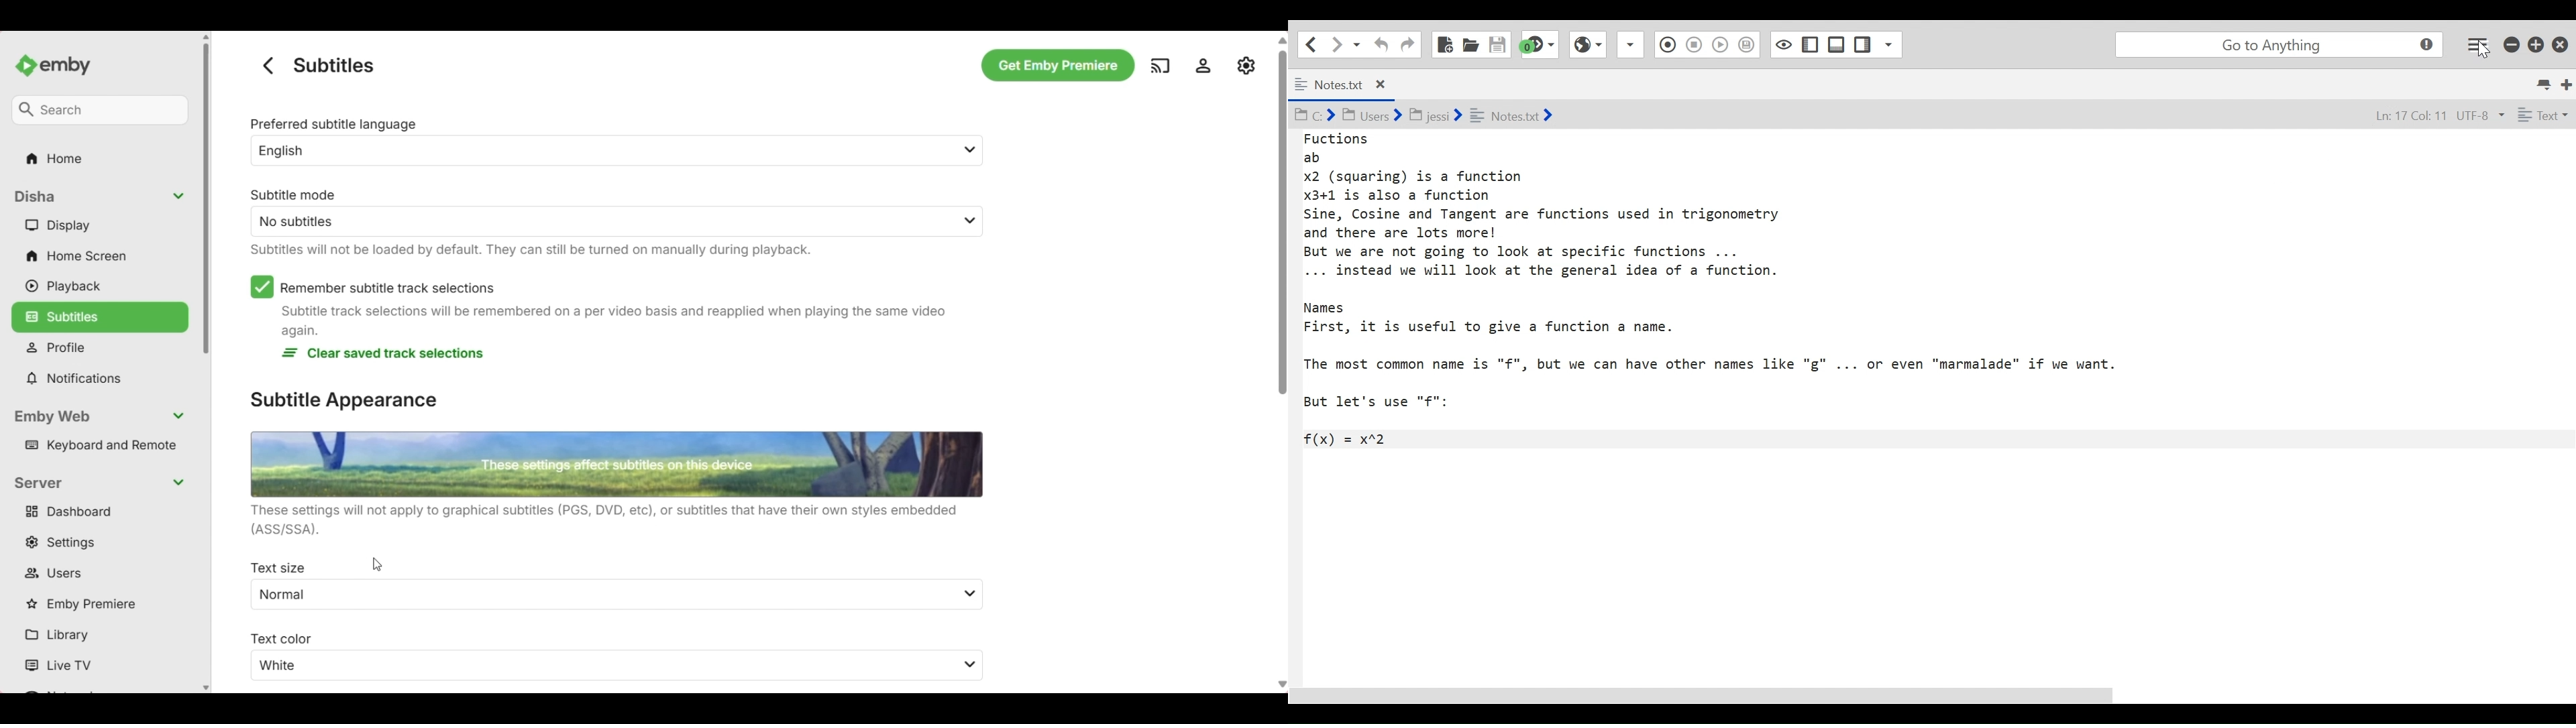  I want to click on Show/Hide Bottom Pane, so click(1811, 45).